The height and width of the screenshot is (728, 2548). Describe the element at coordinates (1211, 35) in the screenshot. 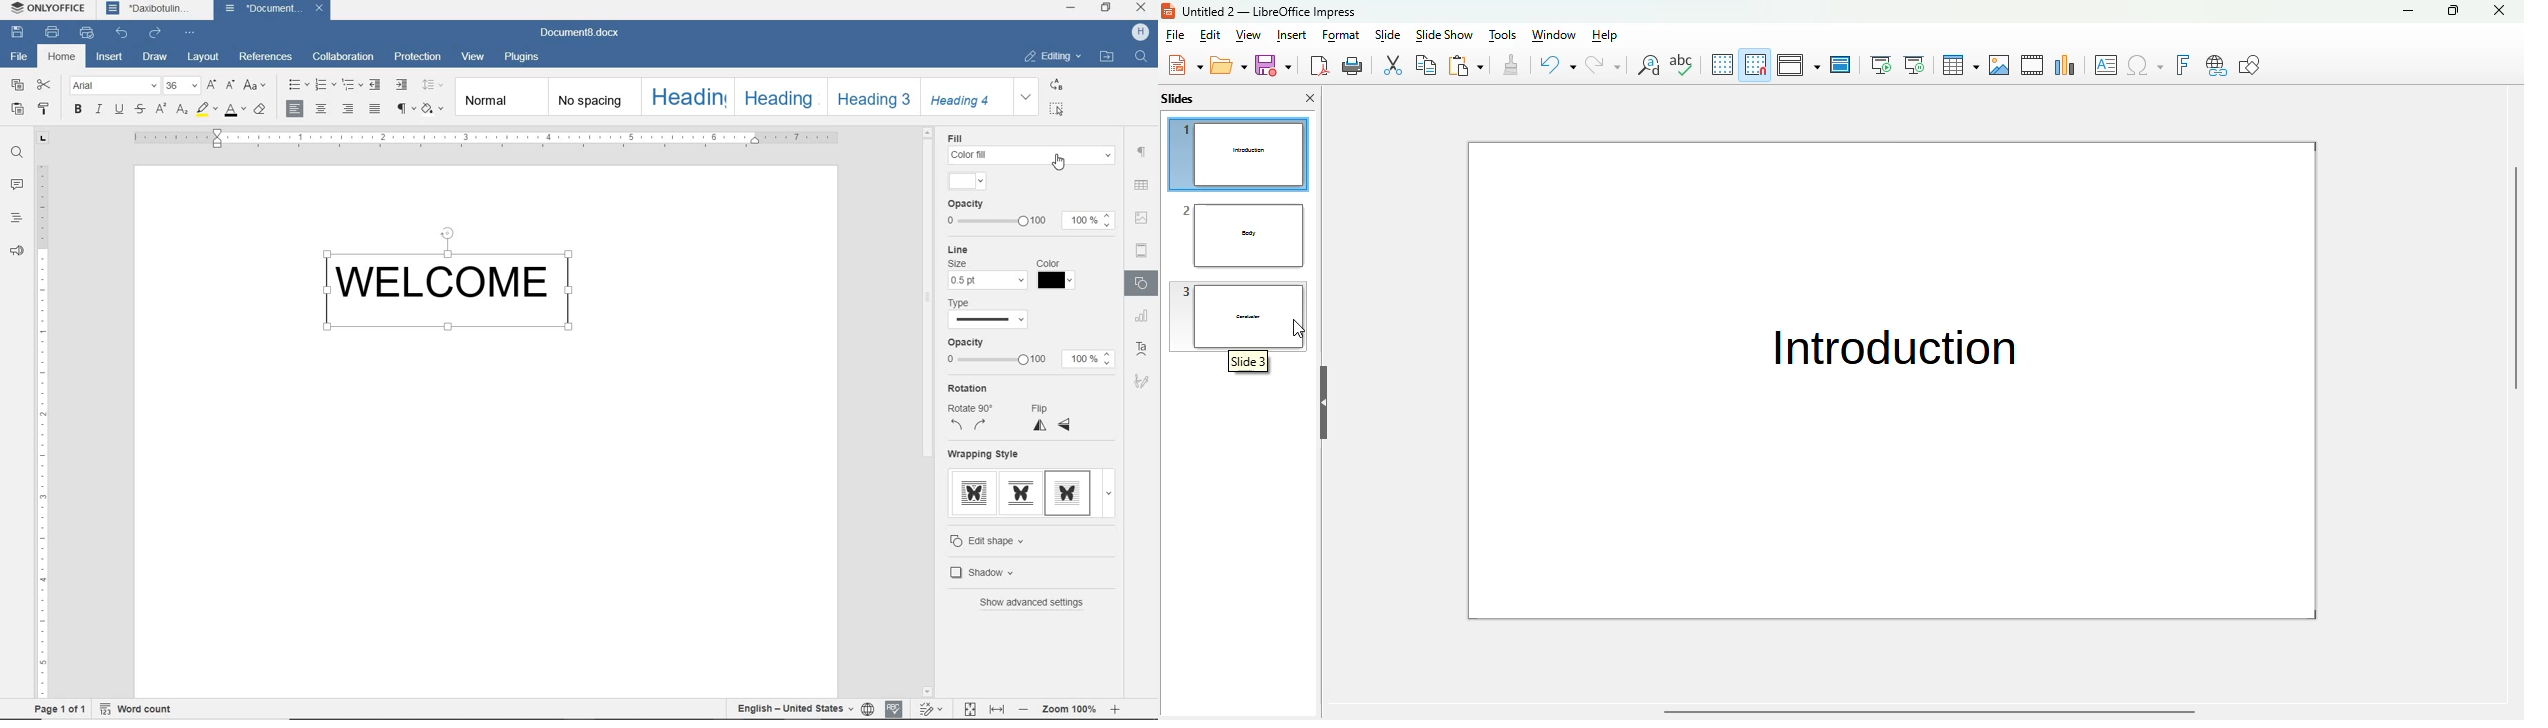

I see `edit` at that location.